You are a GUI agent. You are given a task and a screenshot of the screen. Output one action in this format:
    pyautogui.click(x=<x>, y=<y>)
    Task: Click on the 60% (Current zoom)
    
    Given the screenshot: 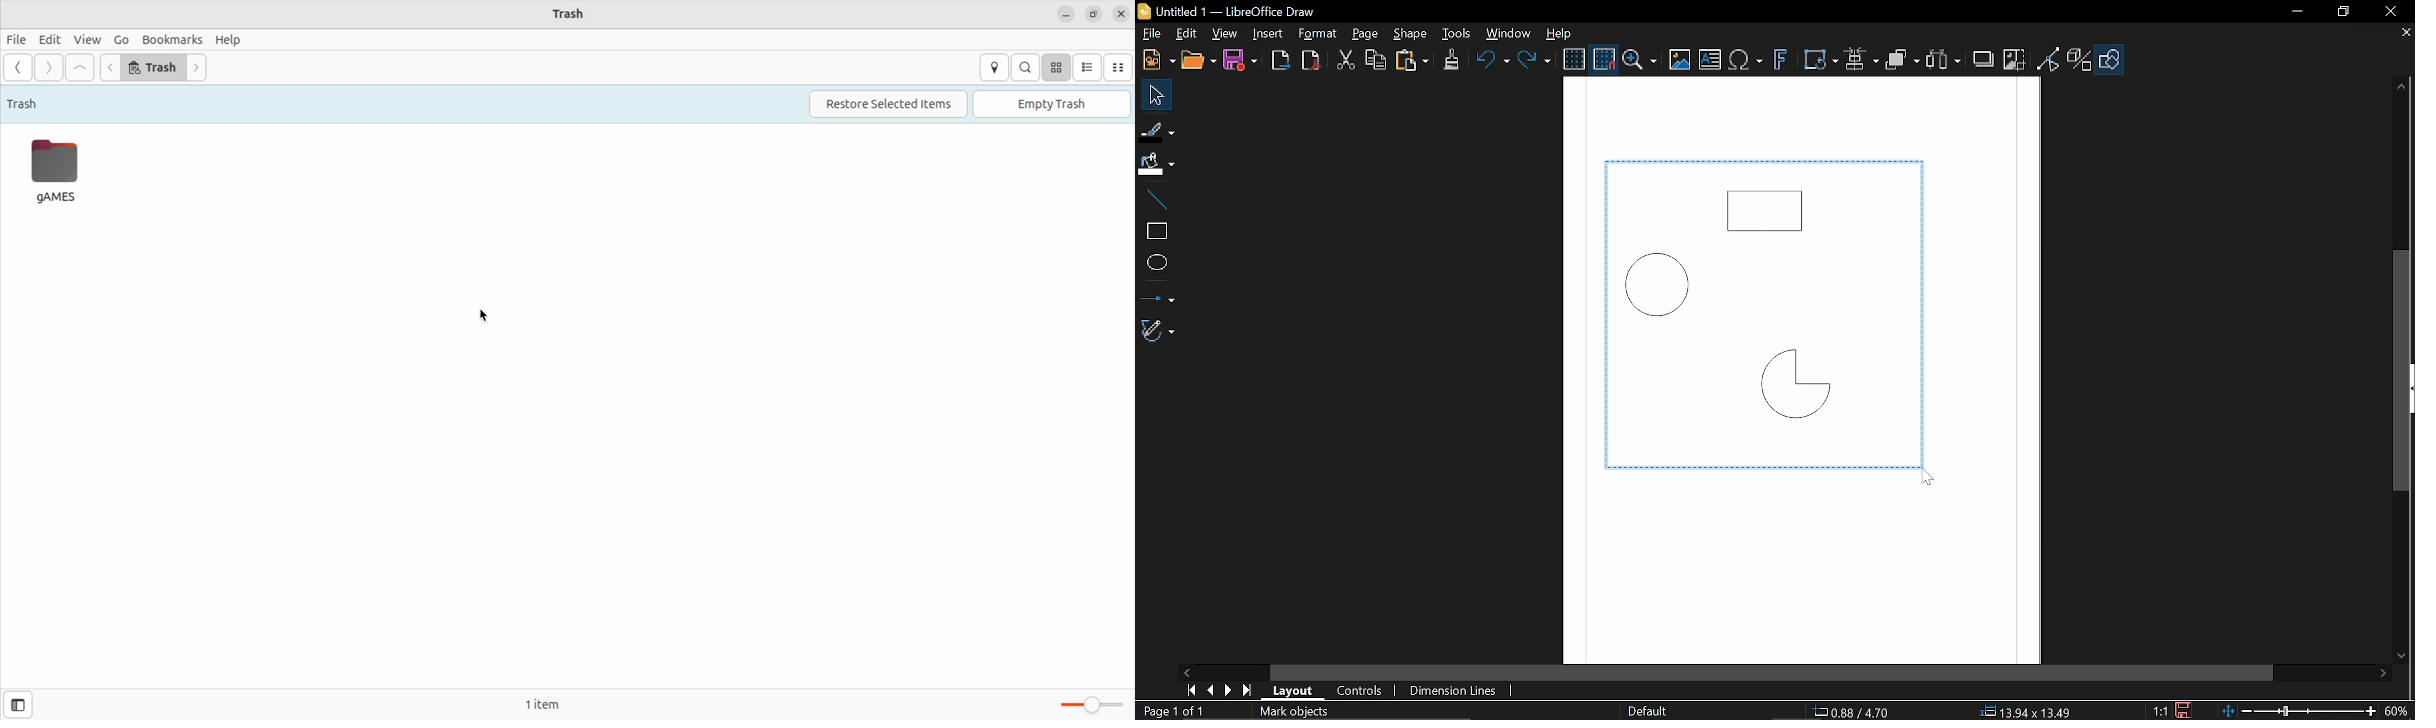 What is the action you would take?
    pyautogui.click(x=2396, y=710)
    